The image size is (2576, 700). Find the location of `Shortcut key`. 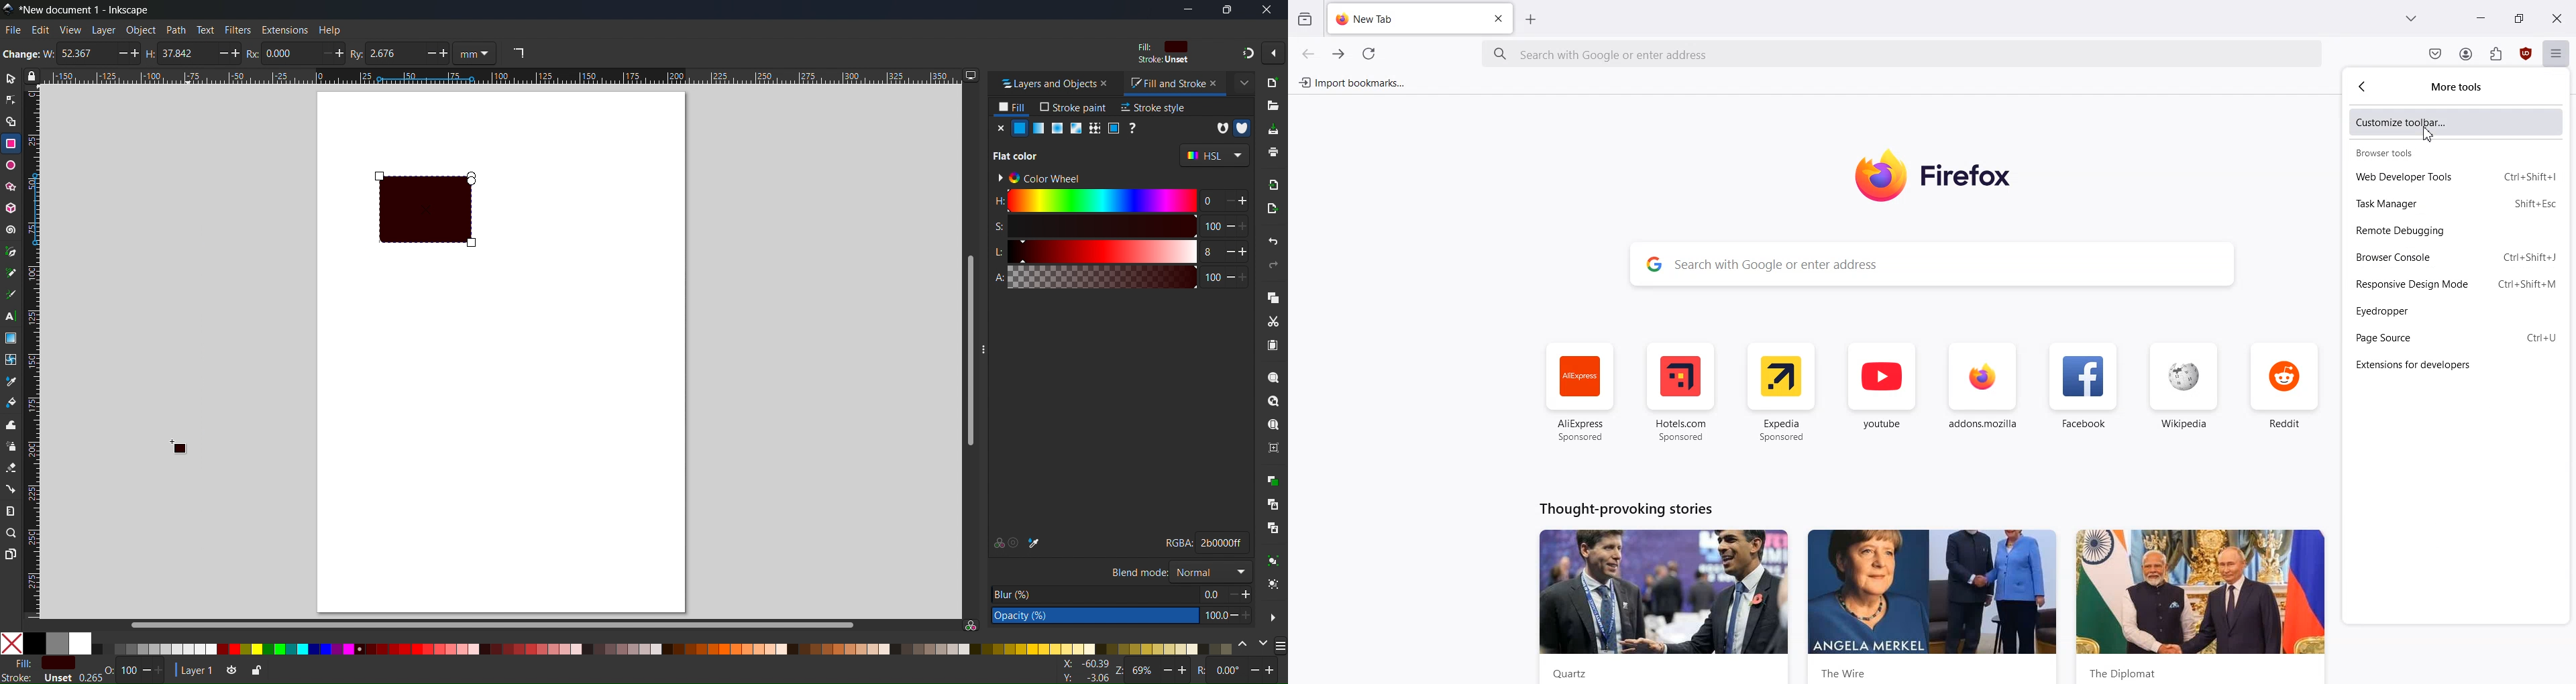

Shortcut key is located at coordinates (2533, 178).